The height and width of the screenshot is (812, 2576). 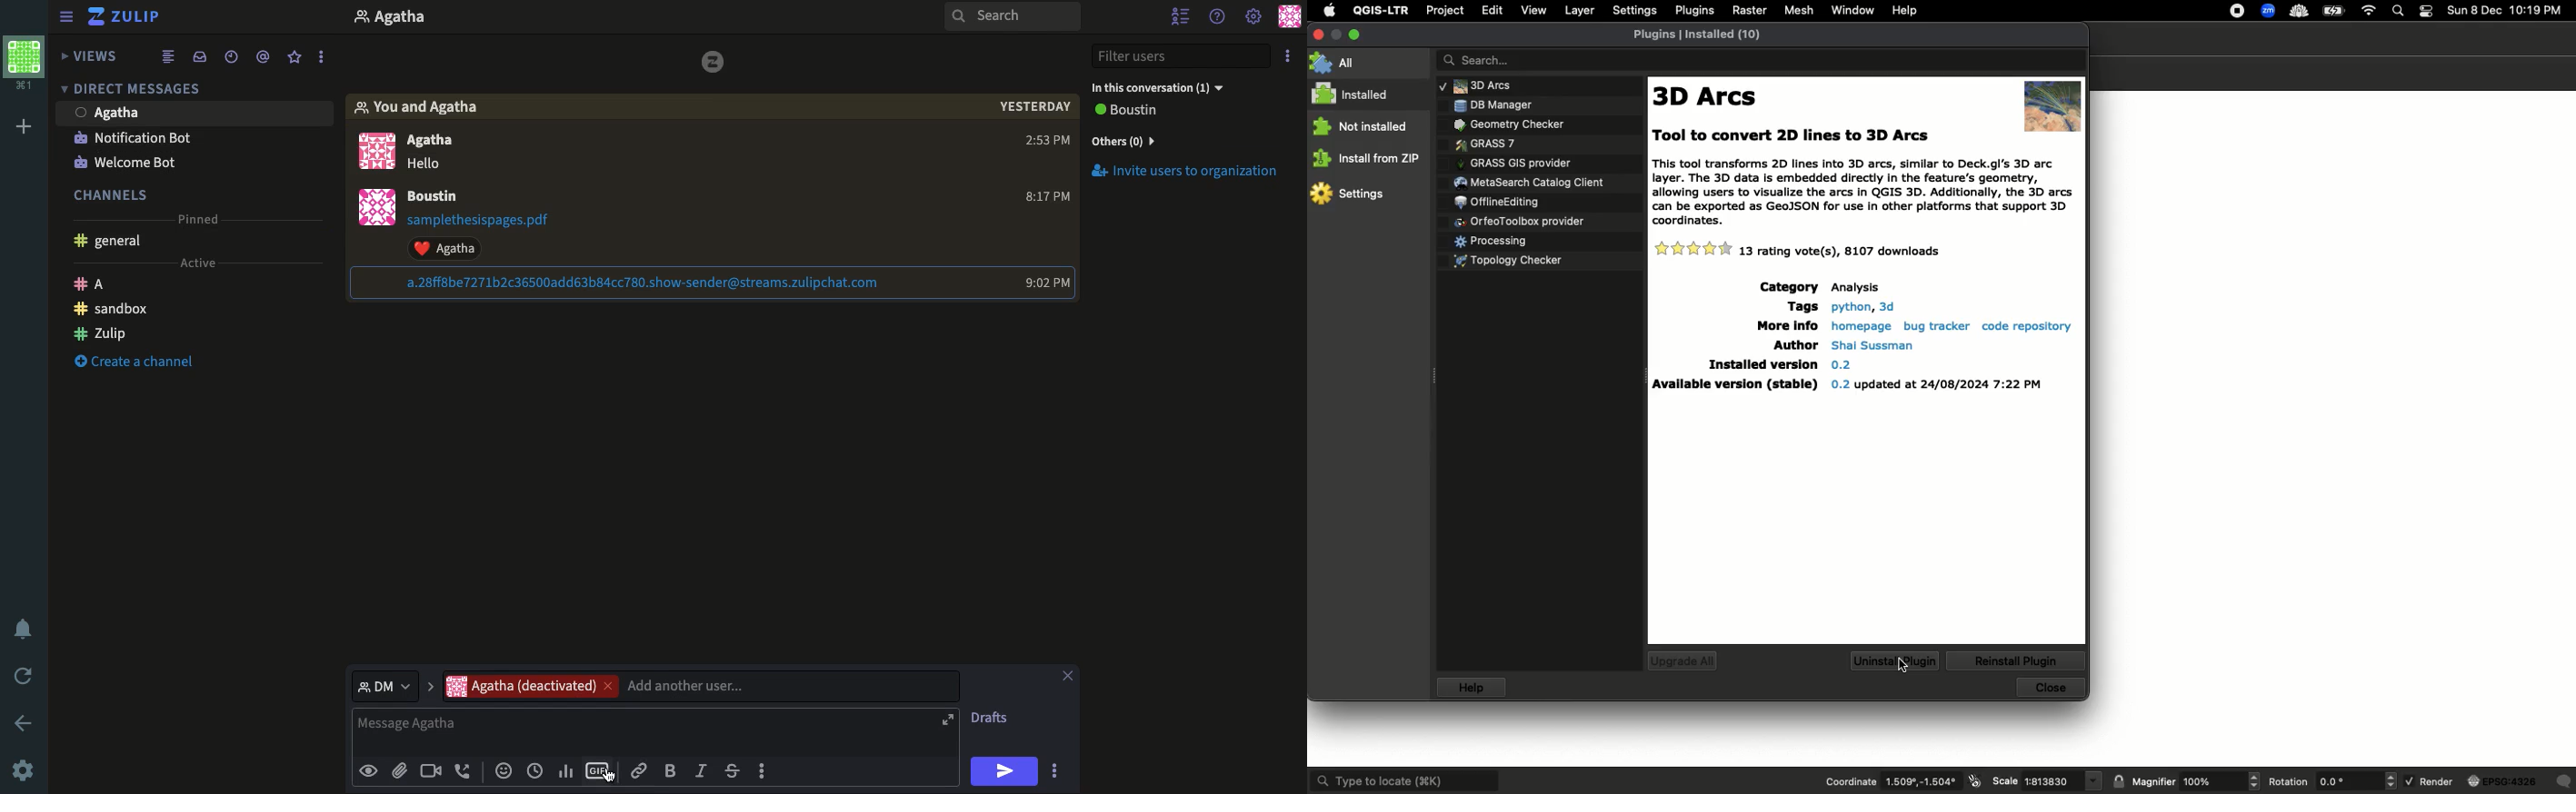 I want to click on Message, so click(x=654, y=731).